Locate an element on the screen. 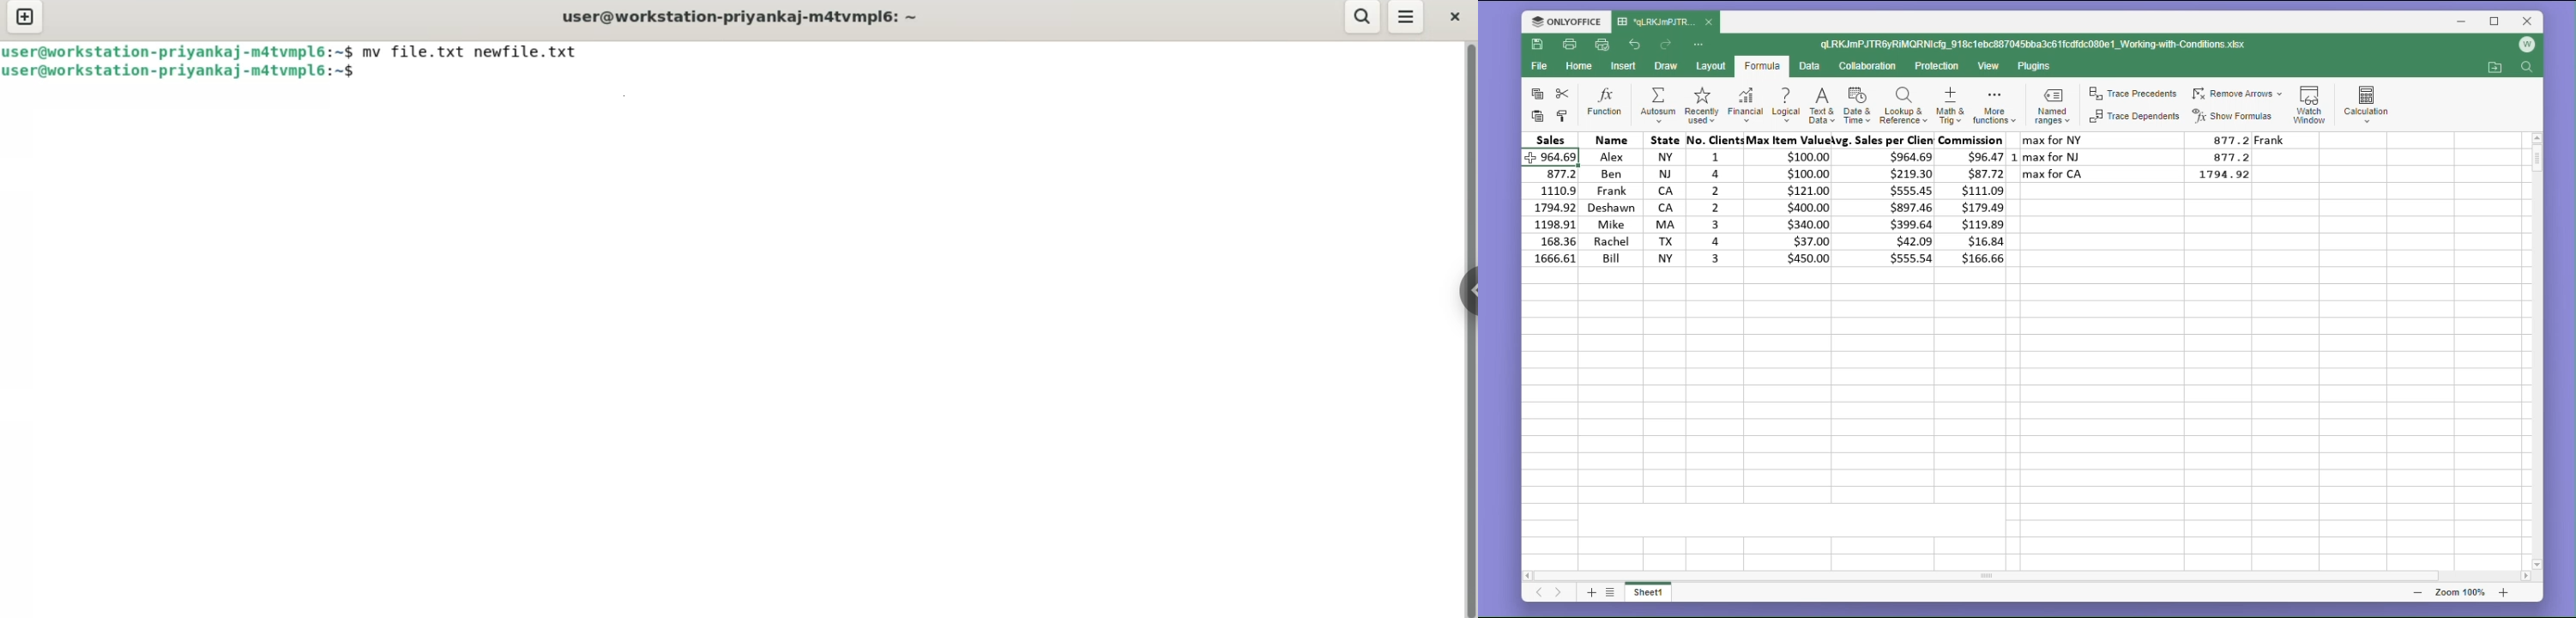 The height and width of the screenshot is (644, 2576). sales is located at coordinates (1550, 199).